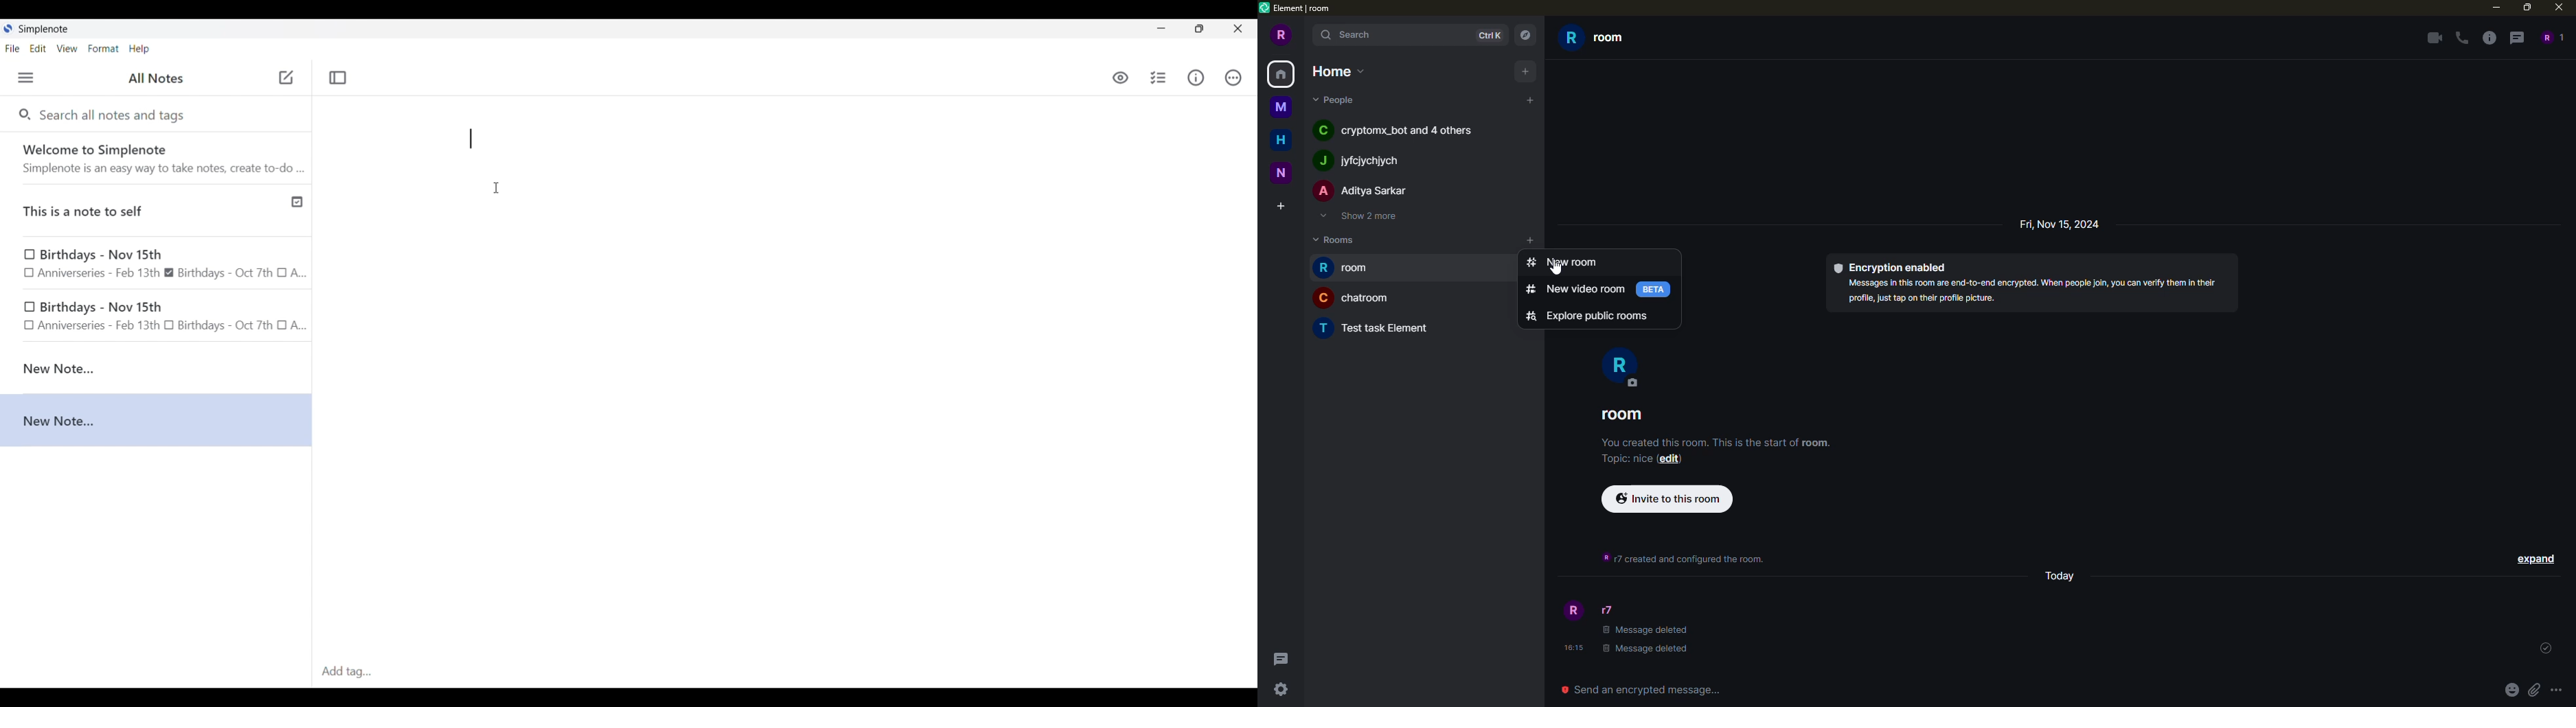 This screenshot has height=728, width=2576. Describe the element at coordinates (1348, 266) in the screenshot. I see `room` at that location.